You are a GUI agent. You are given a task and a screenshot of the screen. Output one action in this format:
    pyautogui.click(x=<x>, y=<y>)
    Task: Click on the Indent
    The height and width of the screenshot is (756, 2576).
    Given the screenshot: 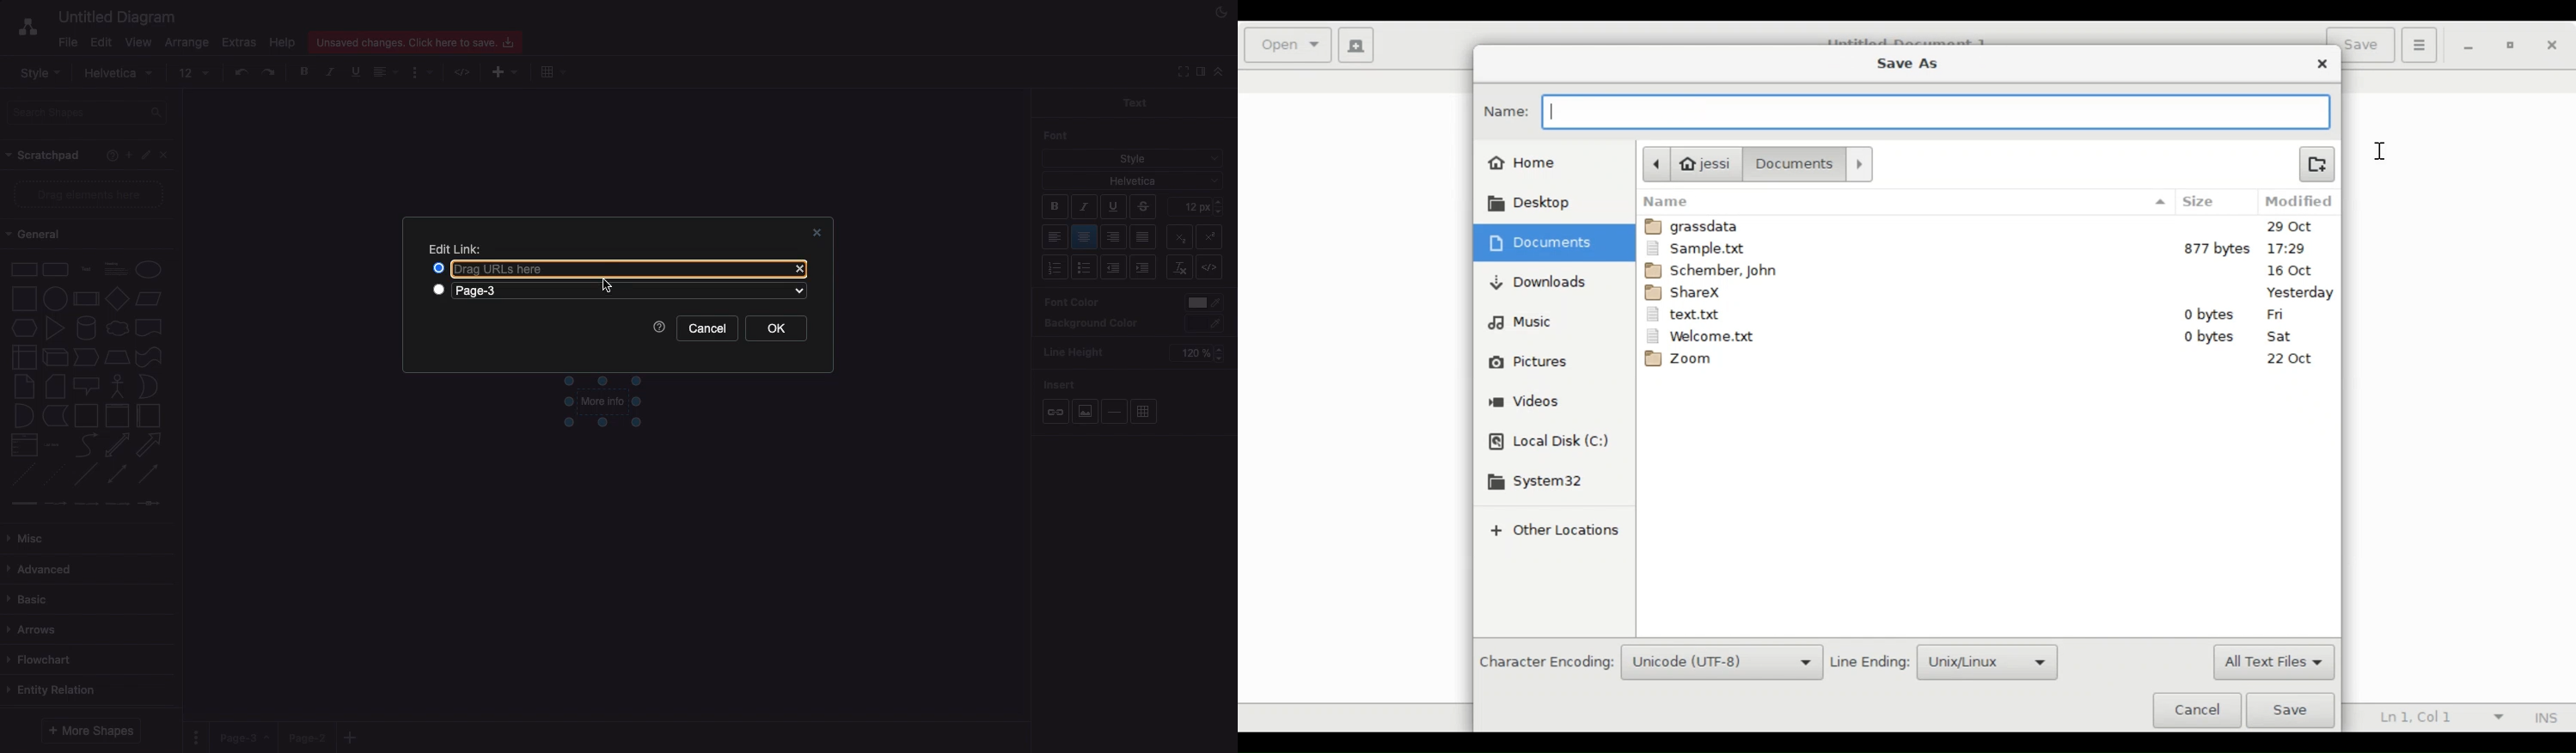 What is the action you would take?
    pyautogui.click(x=1145, y=268)
    